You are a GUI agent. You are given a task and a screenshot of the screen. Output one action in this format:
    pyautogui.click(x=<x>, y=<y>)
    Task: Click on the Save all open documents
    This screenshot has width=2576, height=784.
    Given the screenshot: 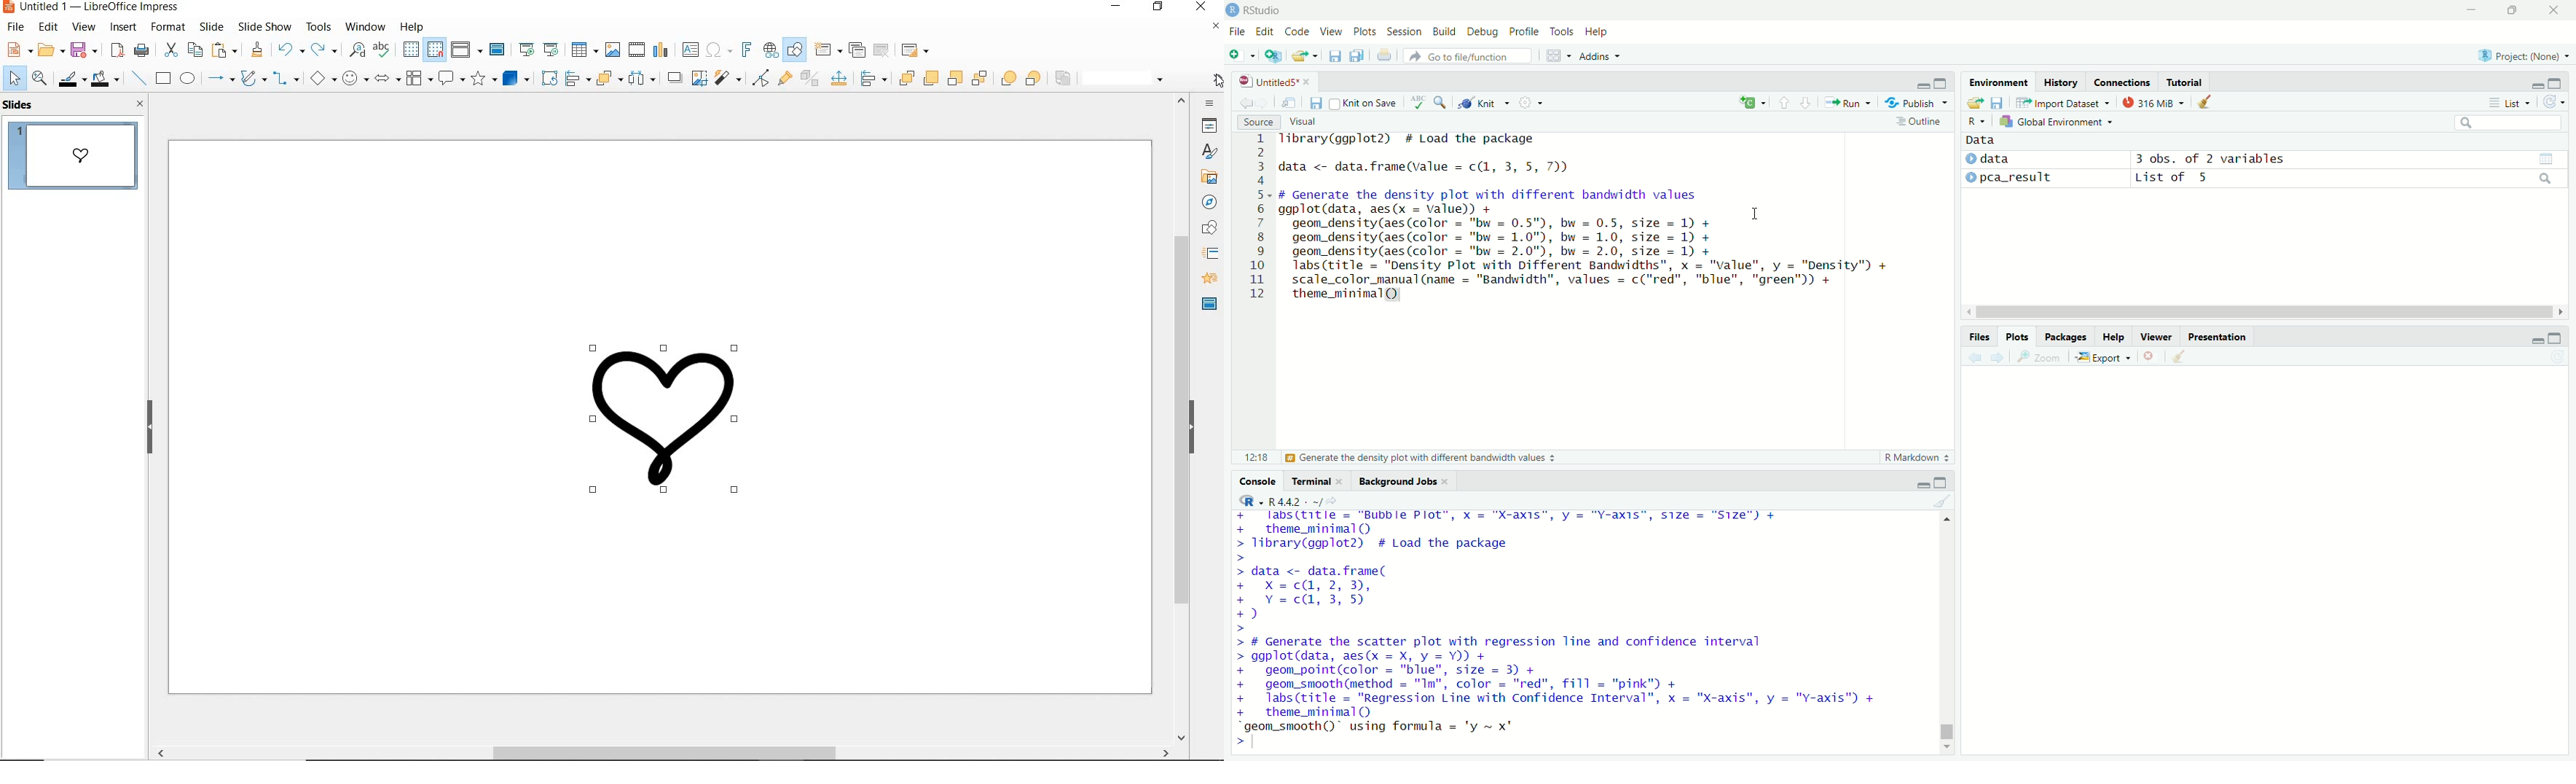 What is the action you would take?
    pyautogui.click(x=1357, y=56)
    